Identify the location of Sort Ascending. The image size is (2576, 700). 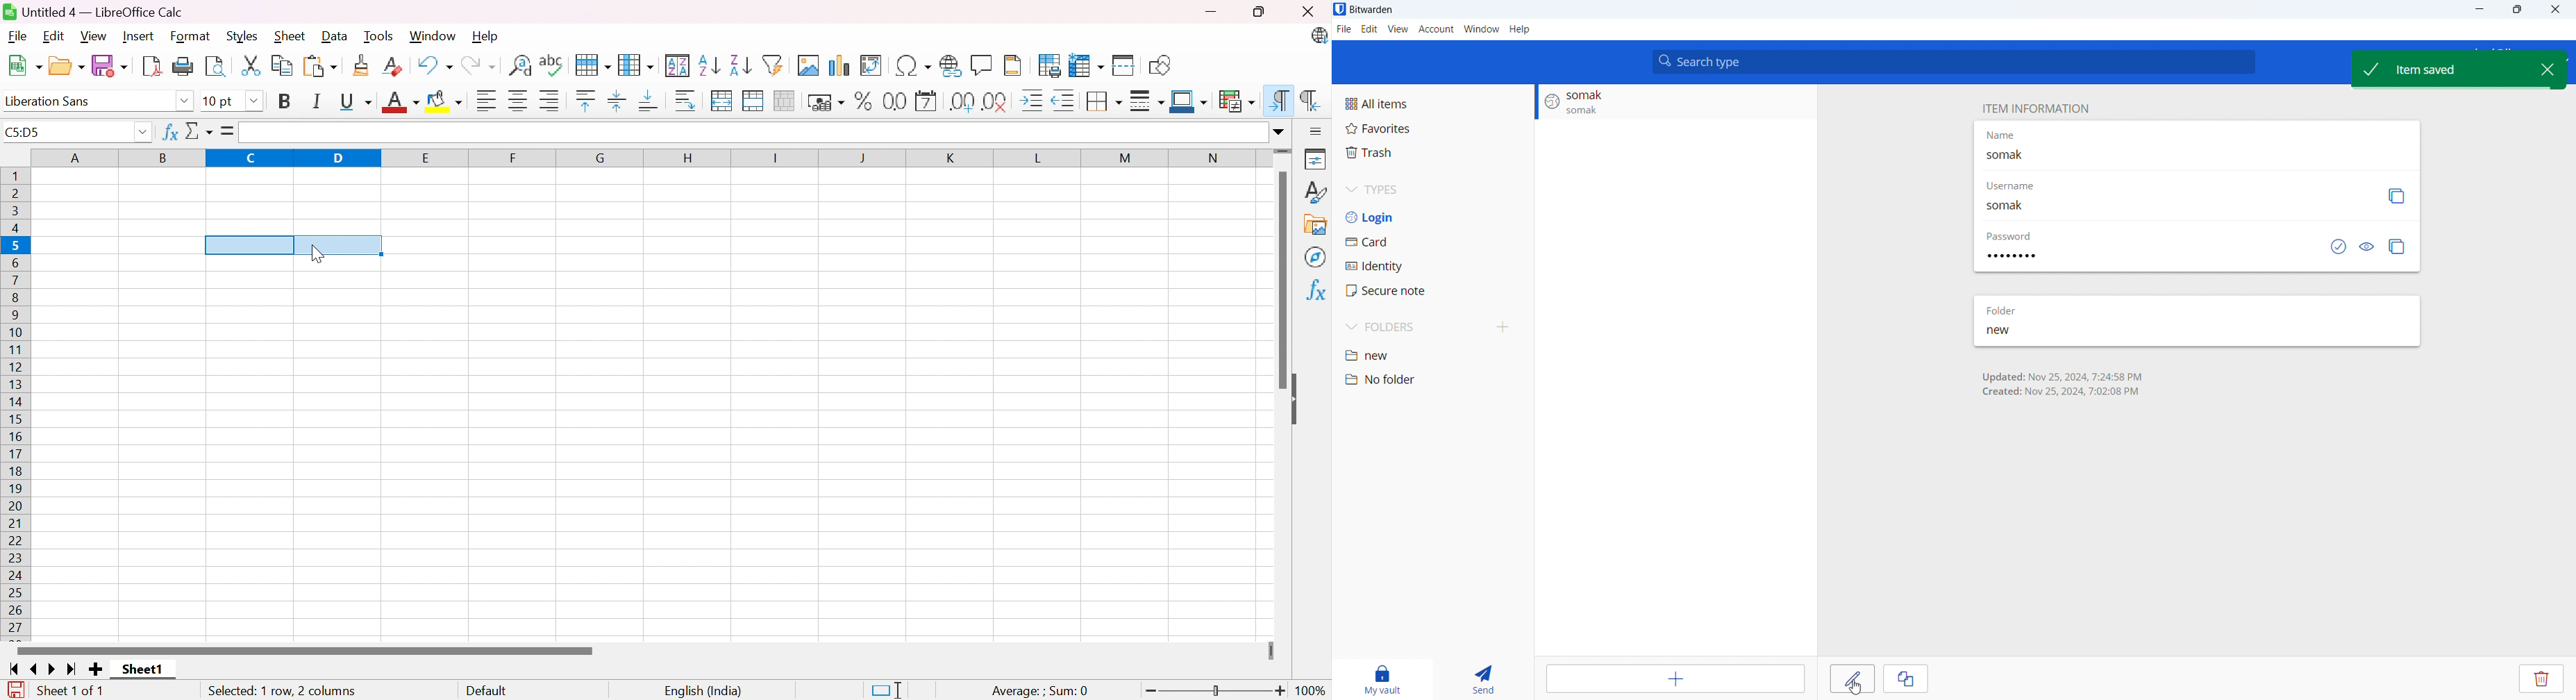
(710, 63).